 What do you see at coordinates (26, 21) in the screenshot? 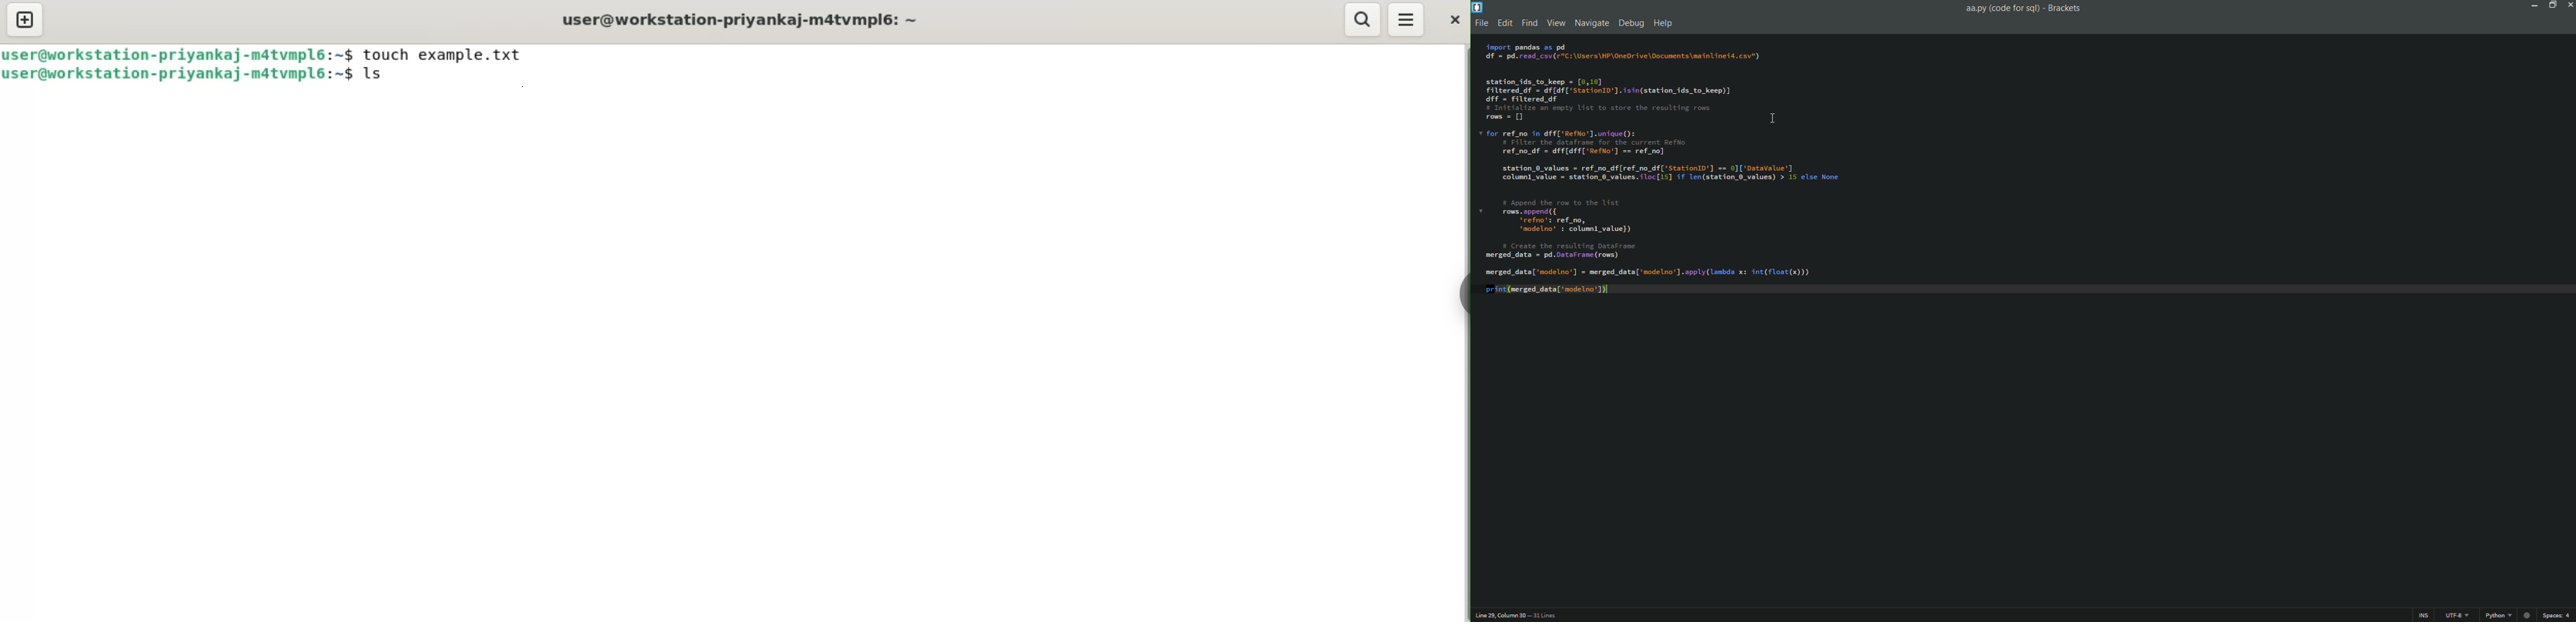
I see `new tab` at bounding box center [26, 21].